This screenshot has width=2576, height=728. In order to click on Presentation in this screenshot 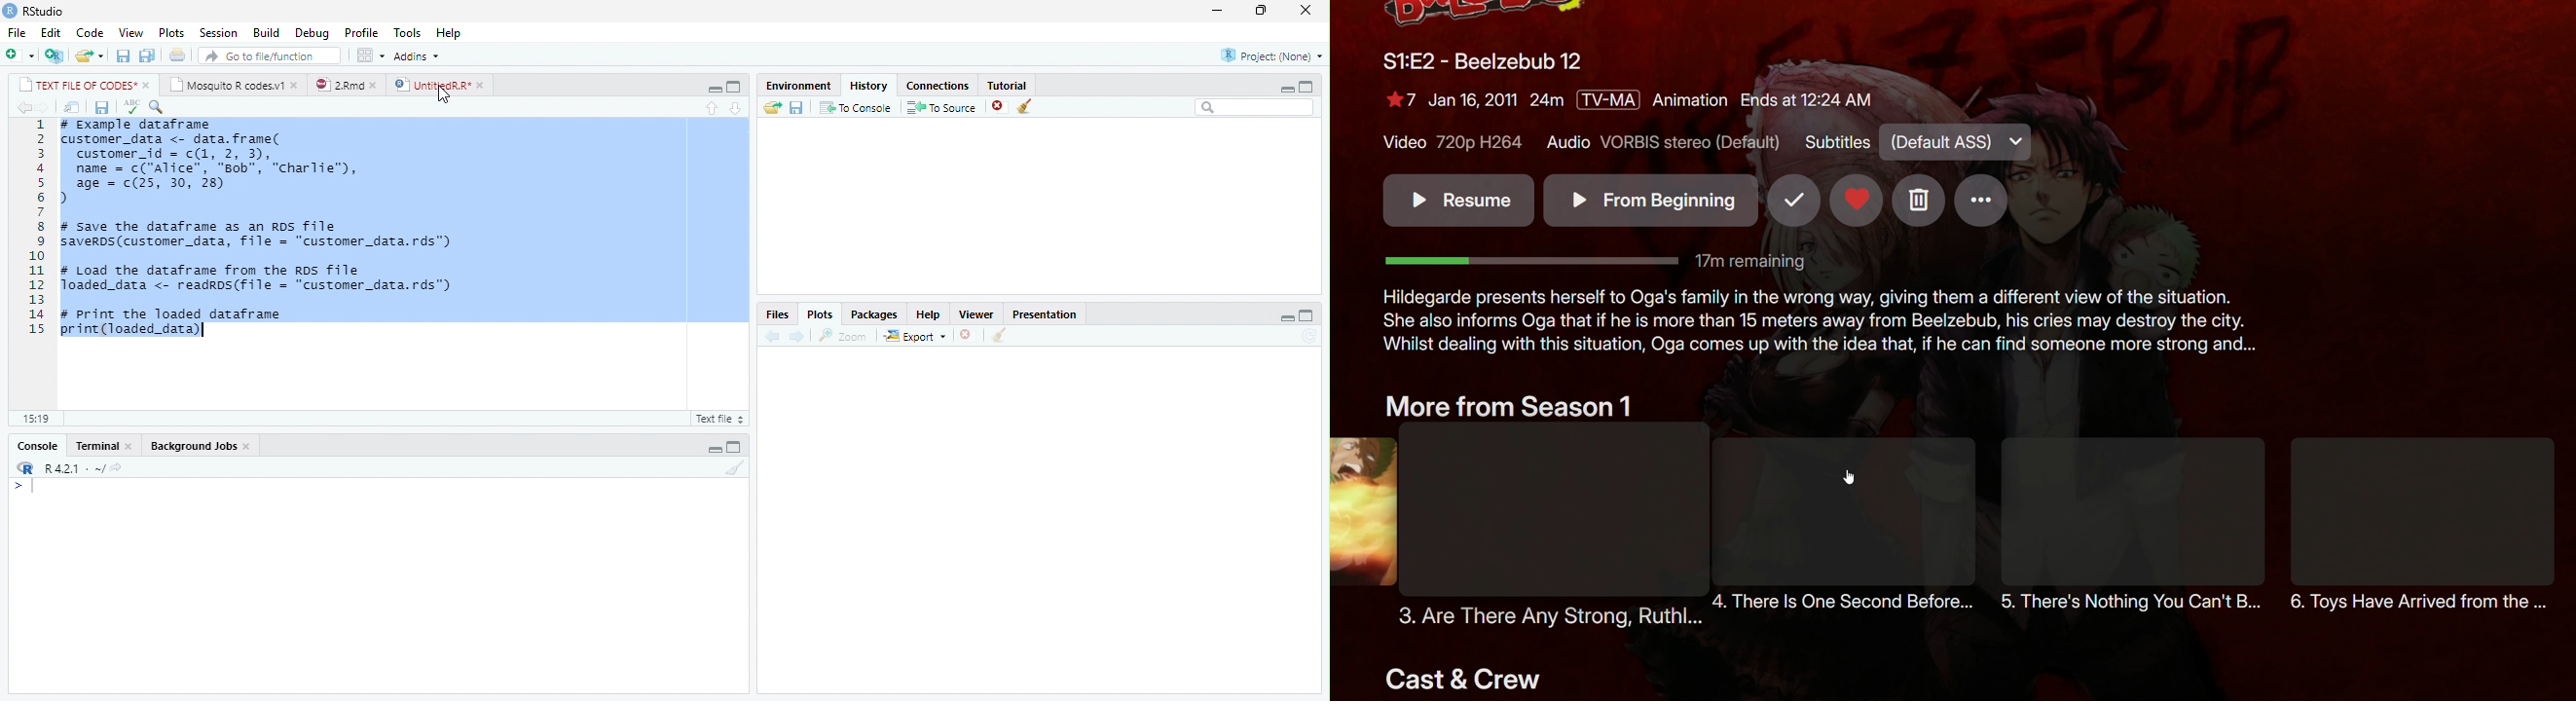, I will do `click(1044, 314)`.